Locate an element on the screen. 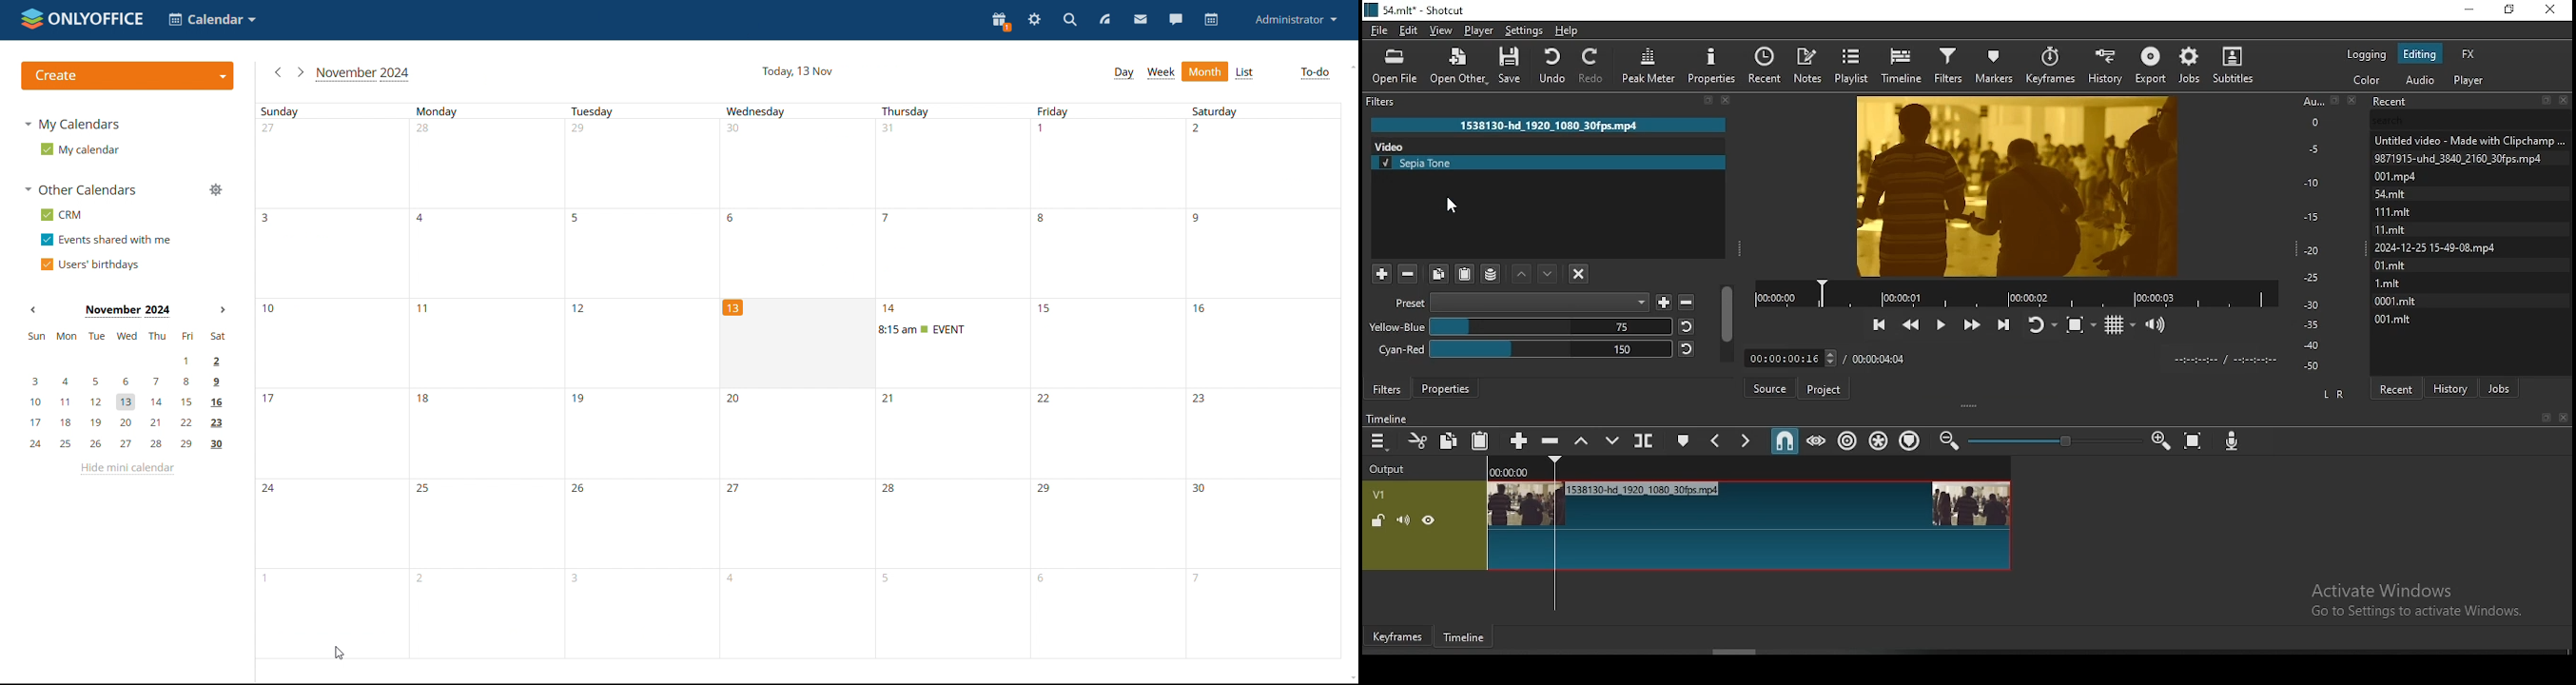 Image resolution: width=2576 pixels, height=700 pixels. notes is located at coordinates (1810, 64).